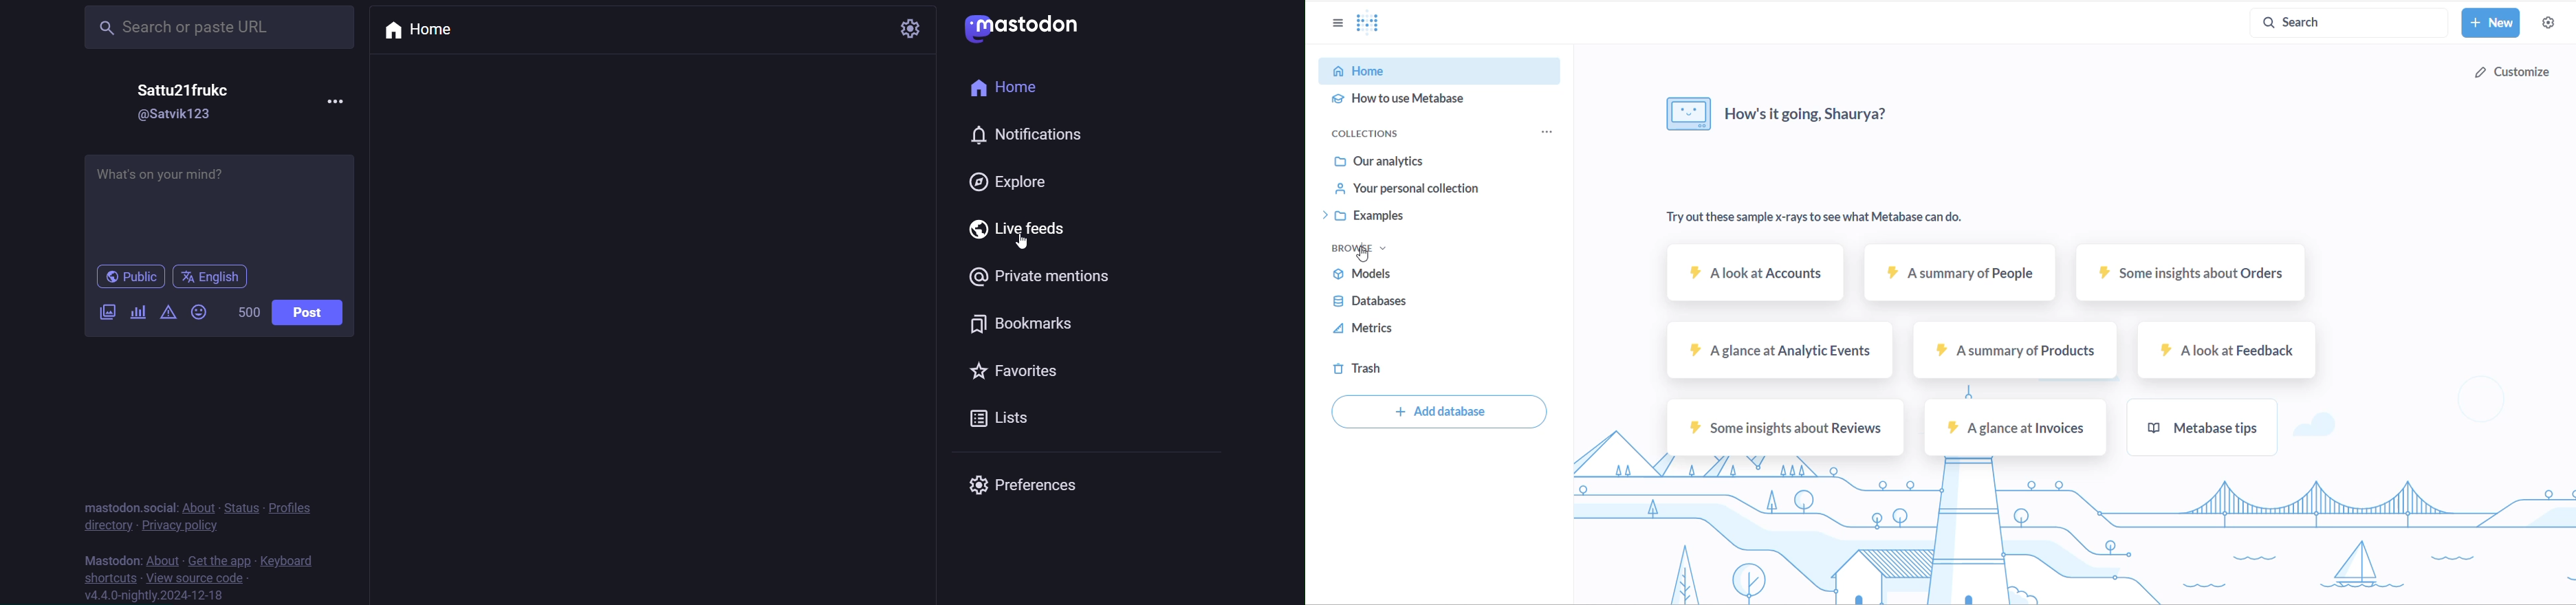  I want to click on mastodon social, so click(127, 558).